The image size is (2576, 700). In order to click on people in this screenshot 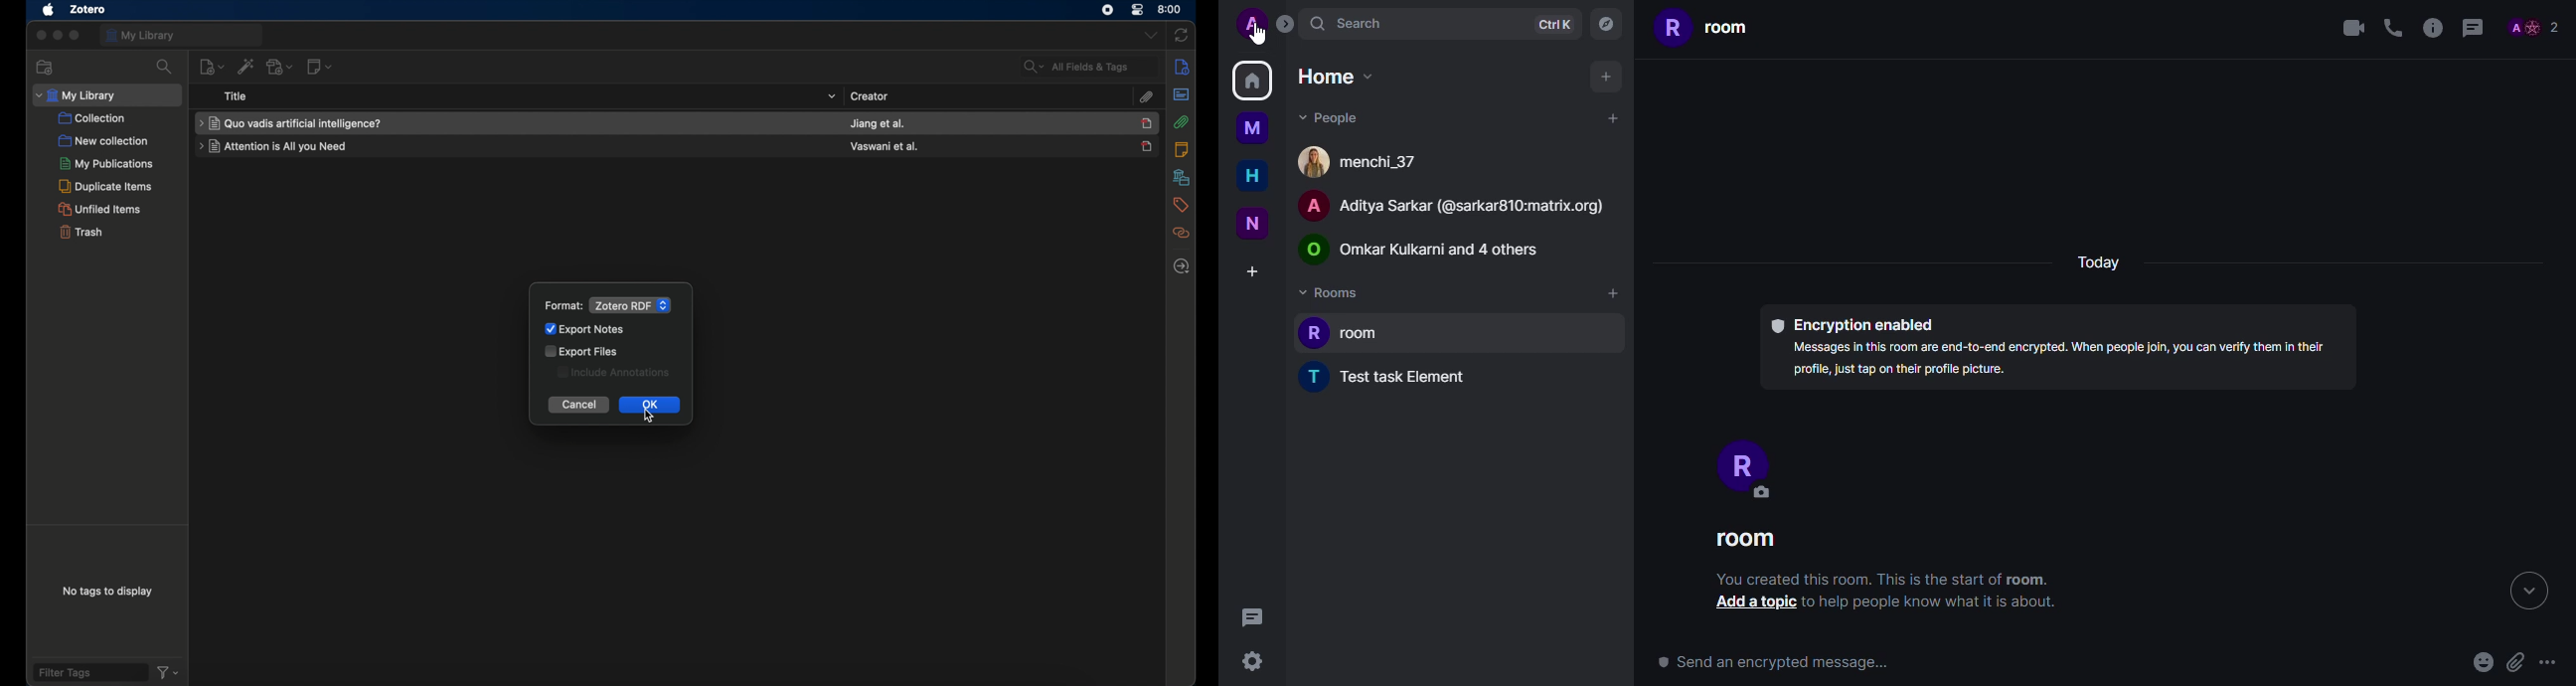, I will do `click(2533, 29)`.